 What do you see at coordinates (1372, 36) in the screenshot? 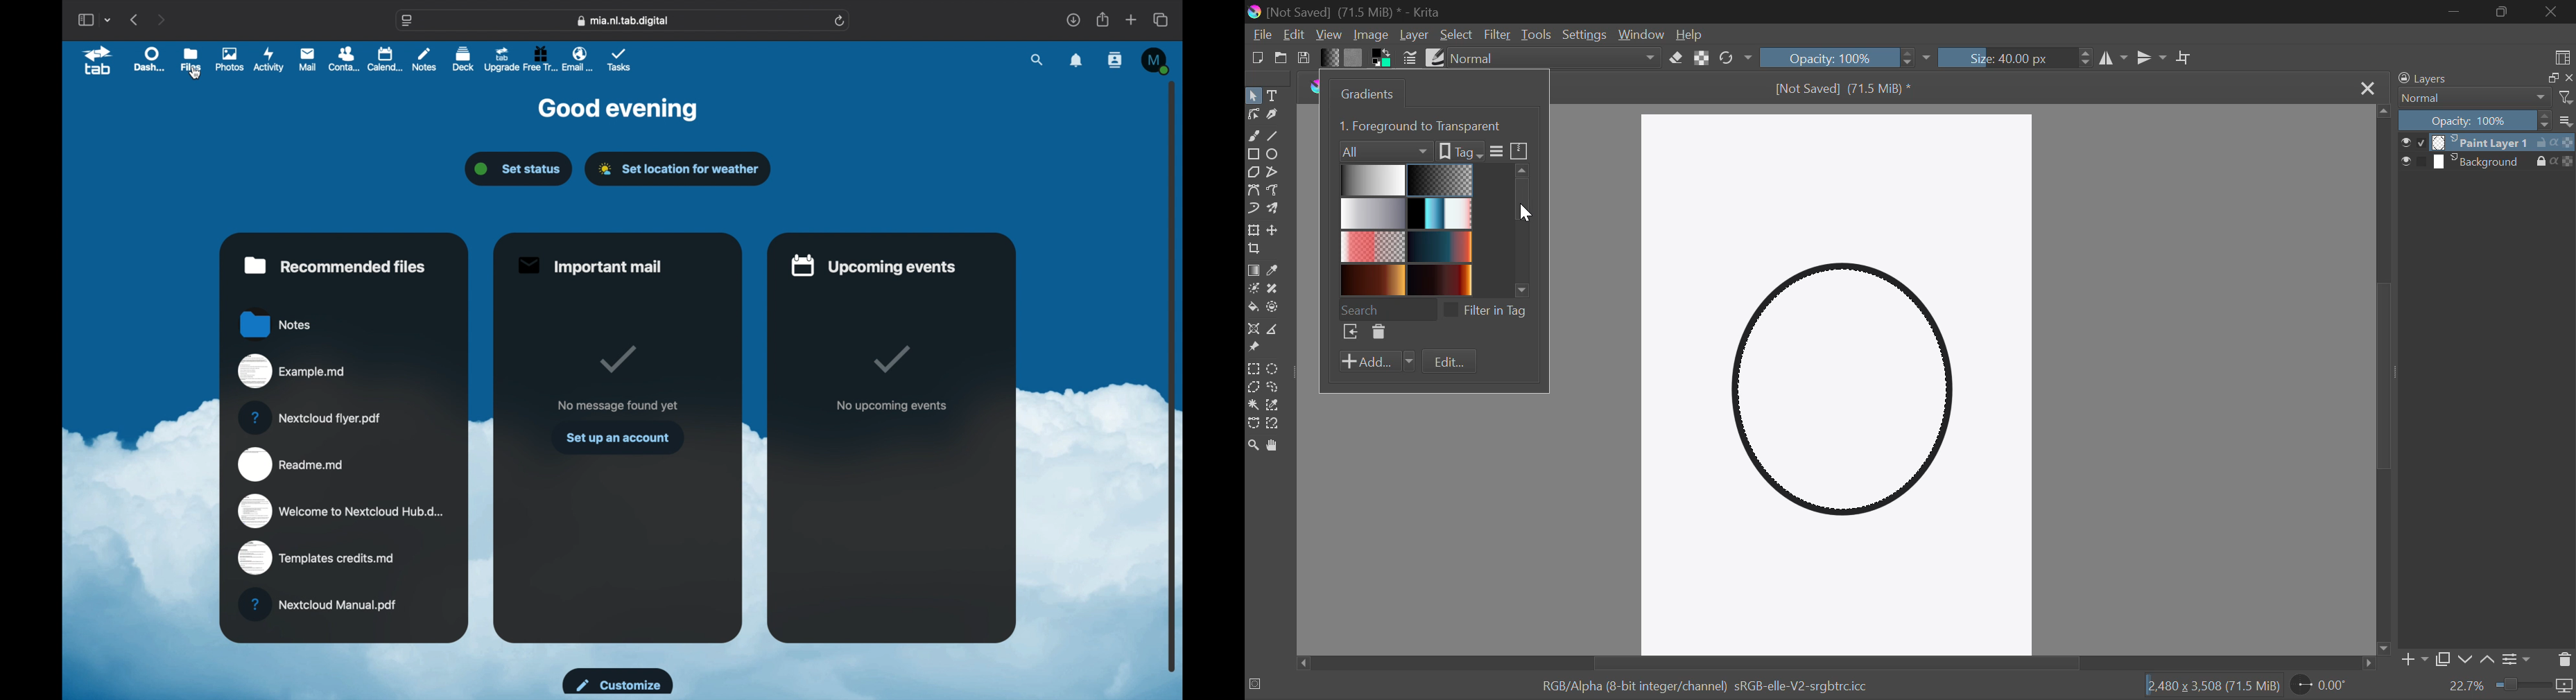
I see `Image` at bounding box center [1372, 36].